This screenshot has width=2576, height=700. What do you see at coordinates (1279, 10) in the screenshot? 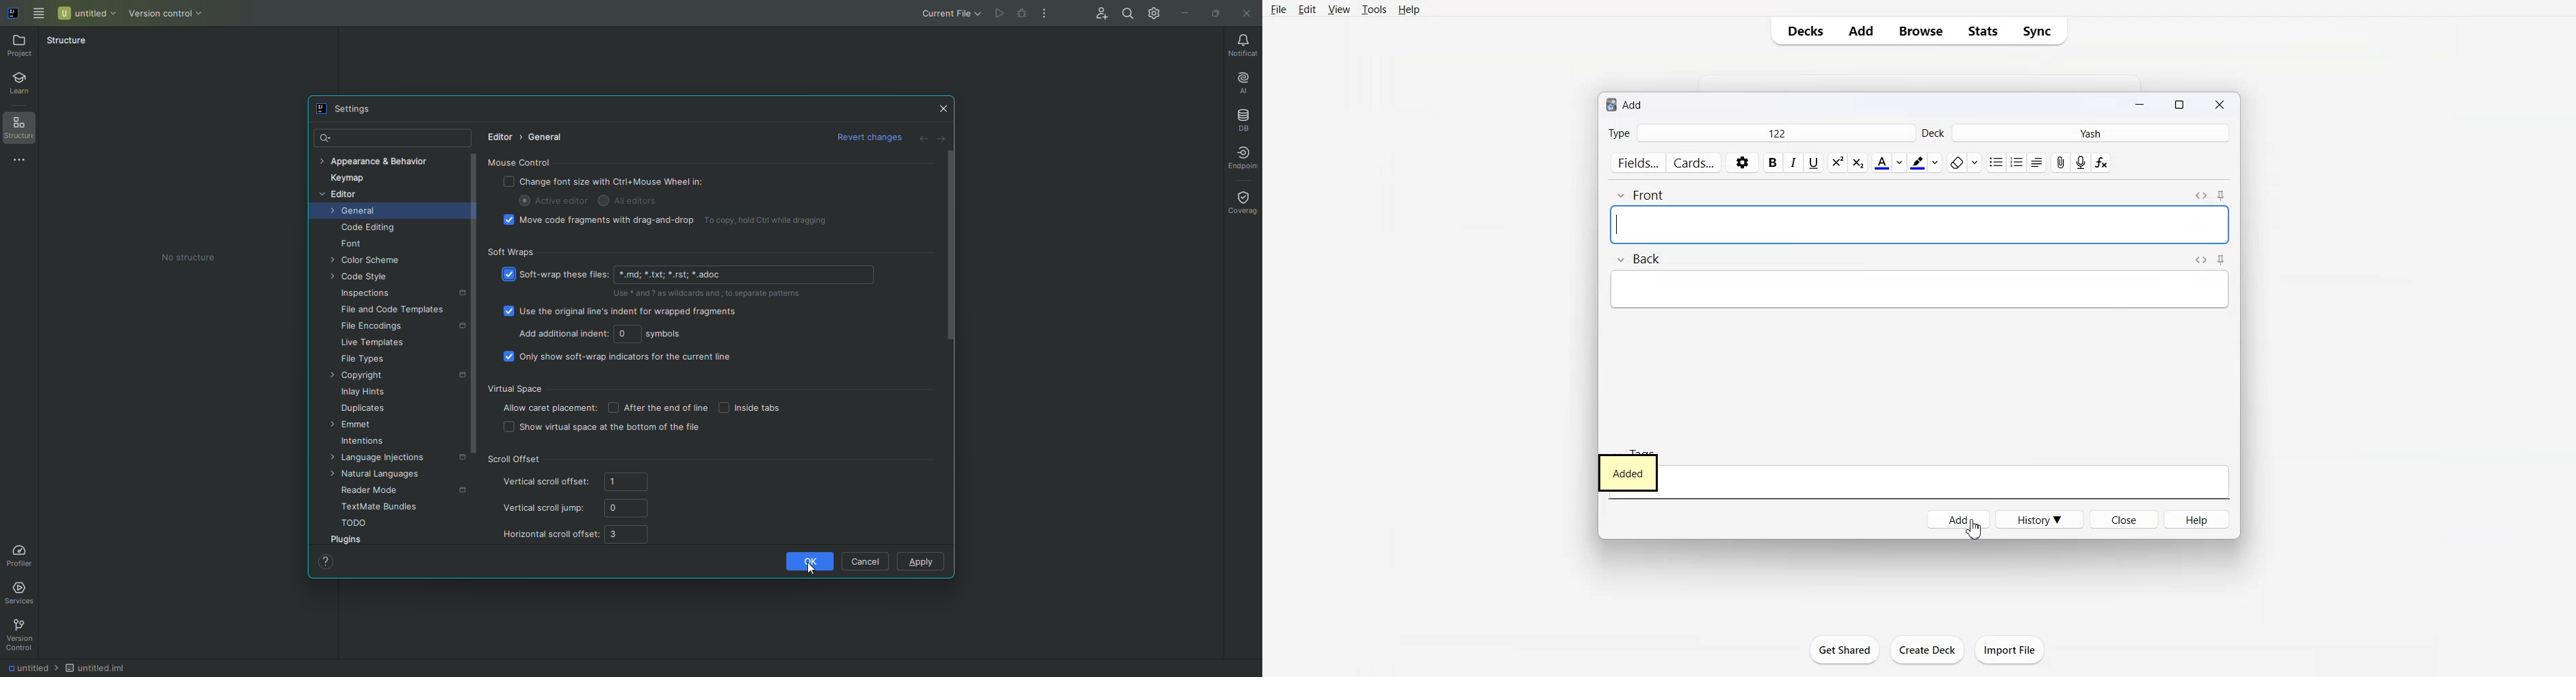
I see `File` at bounding box center [1279, 10].